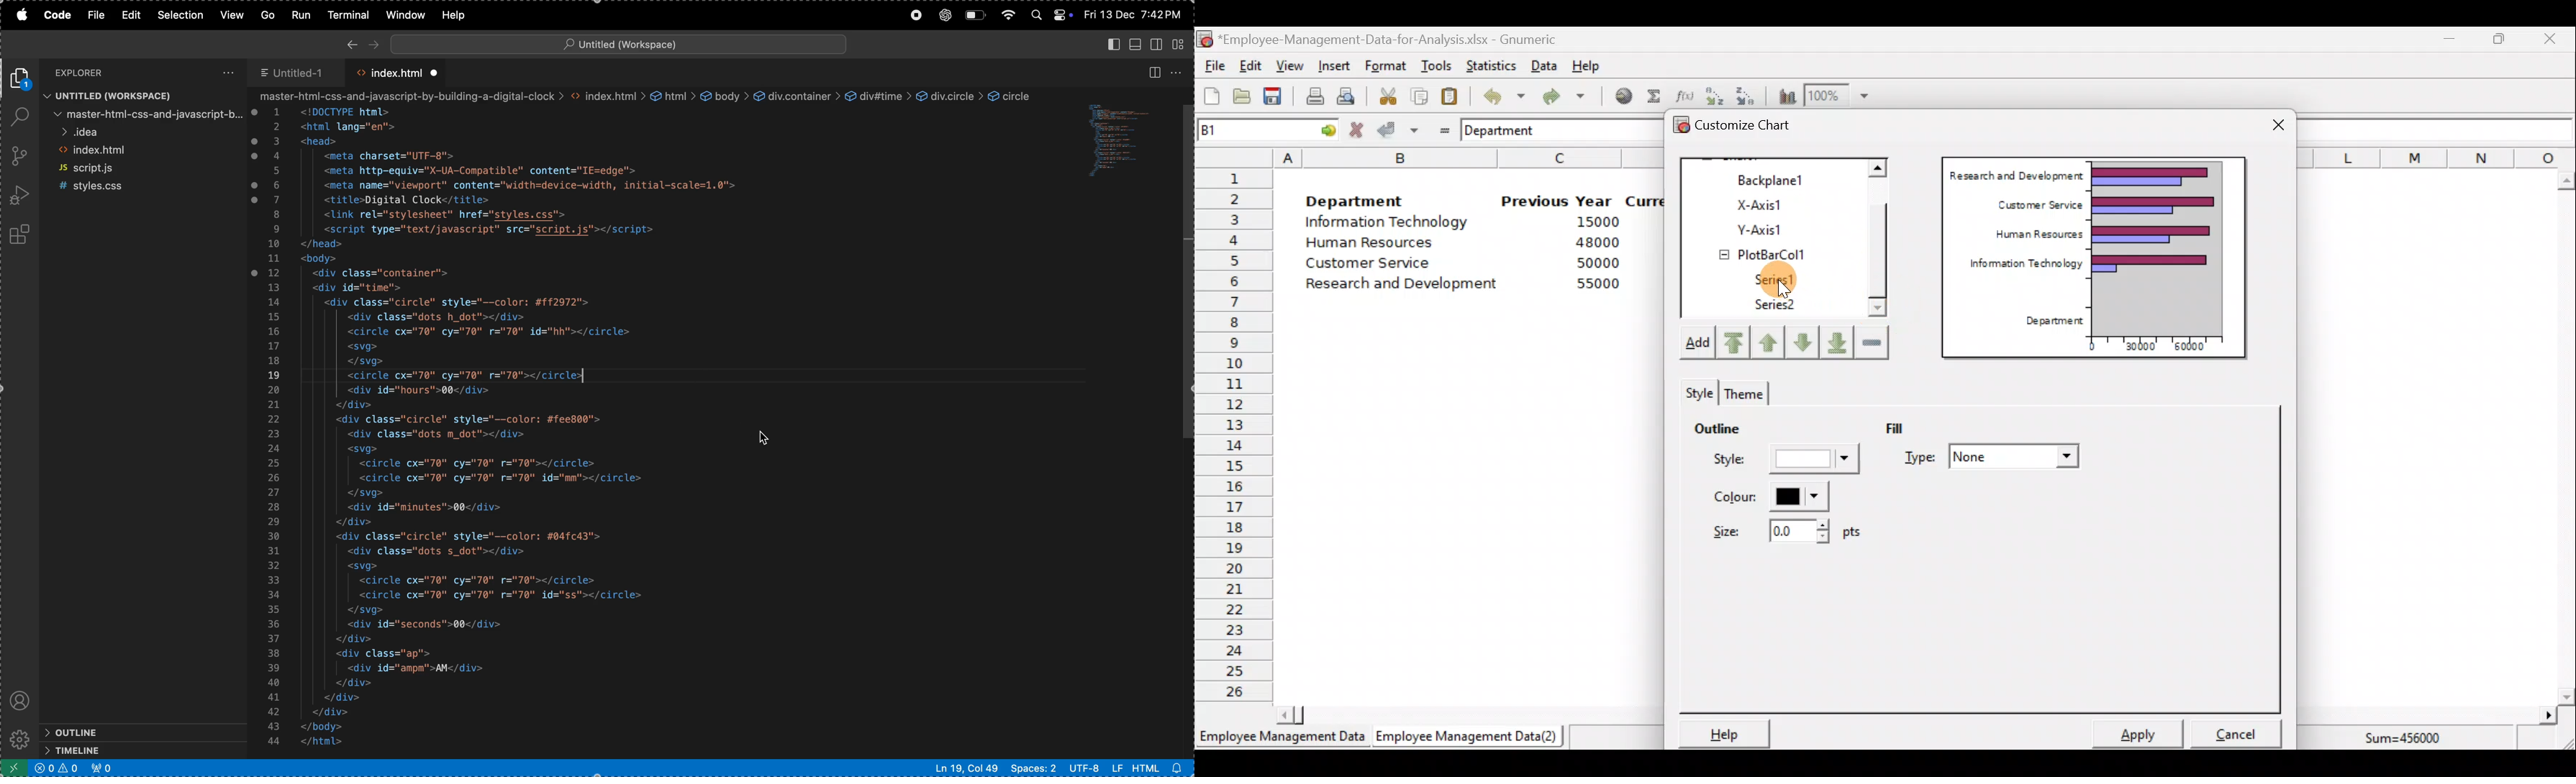 This screenshot has height=784, width=2576. What do you see at coordinates (396, 72) in the screenshot?
I see `index.html` at bounding box center [396, 72].